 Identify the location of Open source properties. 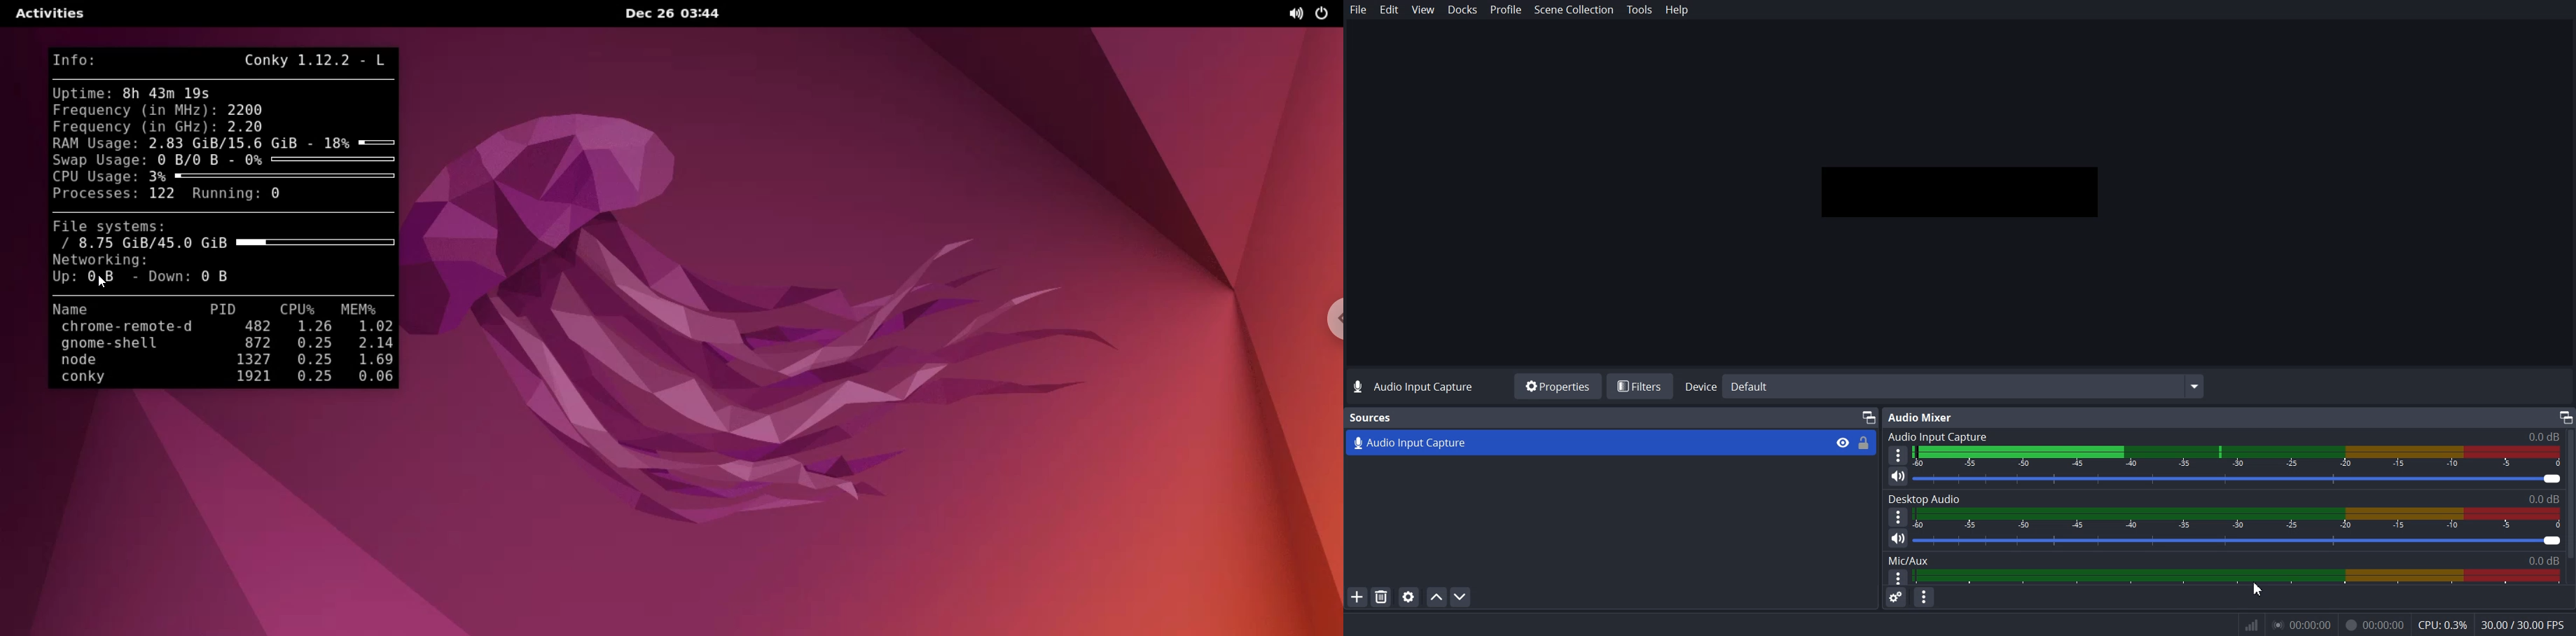
(1408, 597).